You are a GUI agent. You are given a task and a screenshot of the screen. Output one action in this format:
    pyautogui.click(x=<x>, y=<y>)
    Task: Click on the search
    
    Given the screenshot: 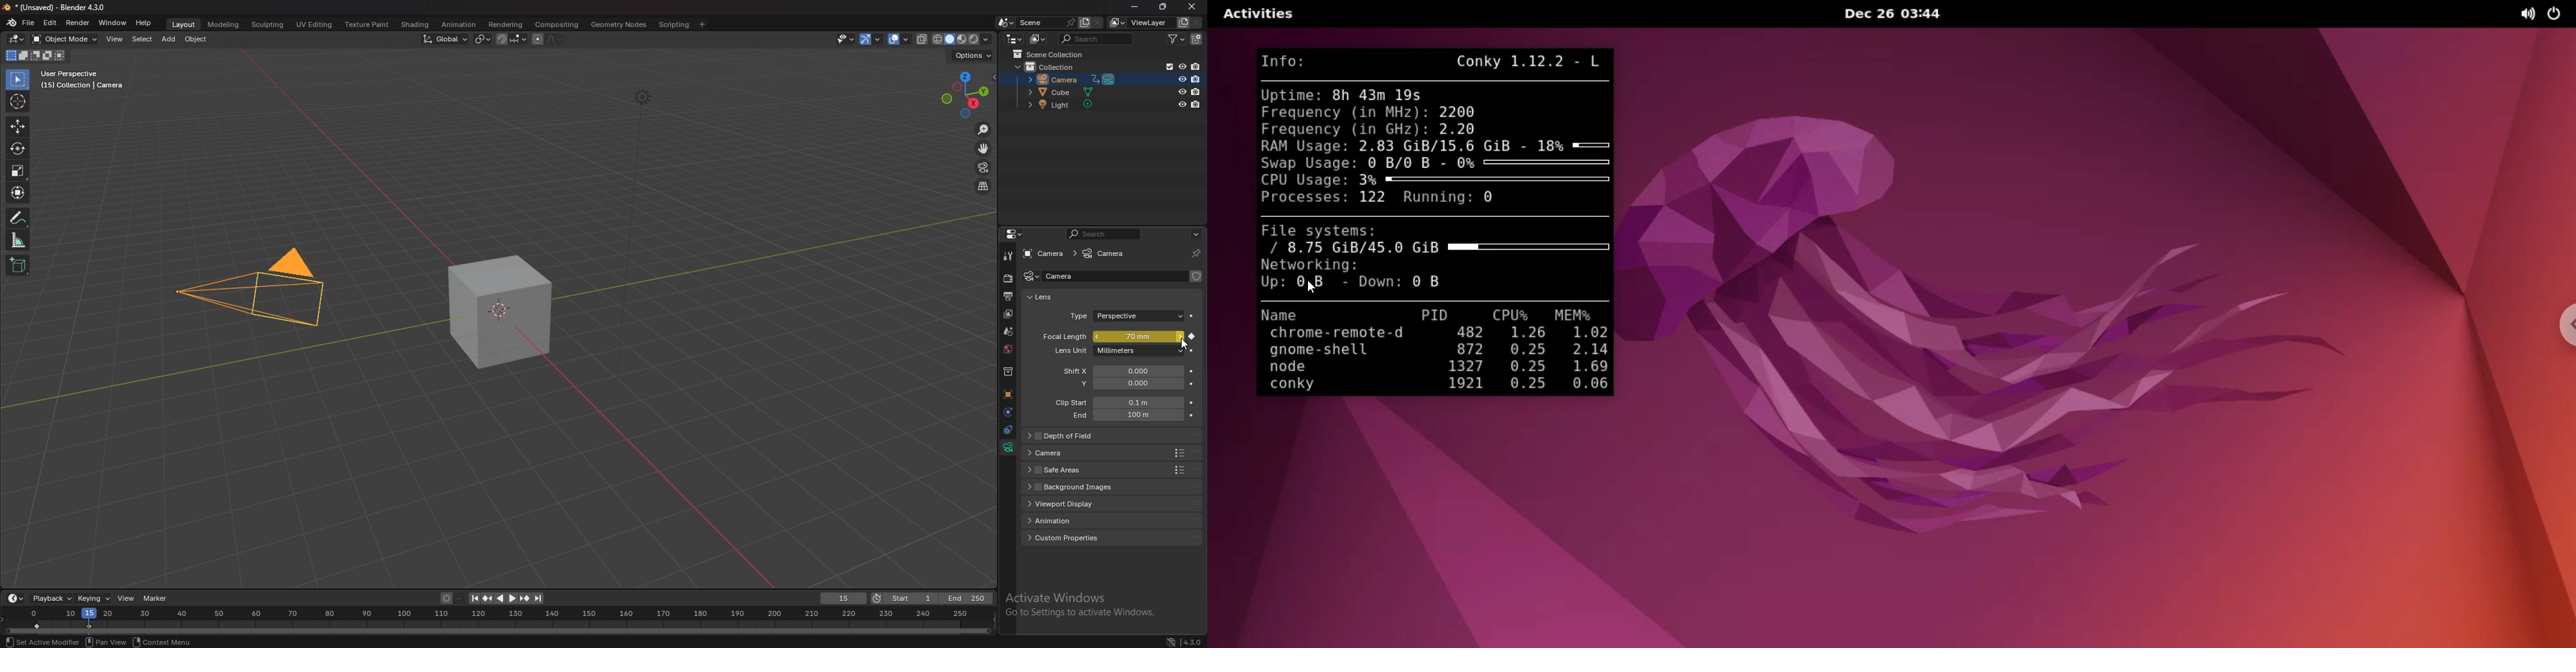 What is the action you would take?
    pyautogui.click(x=1096, y=38)
    